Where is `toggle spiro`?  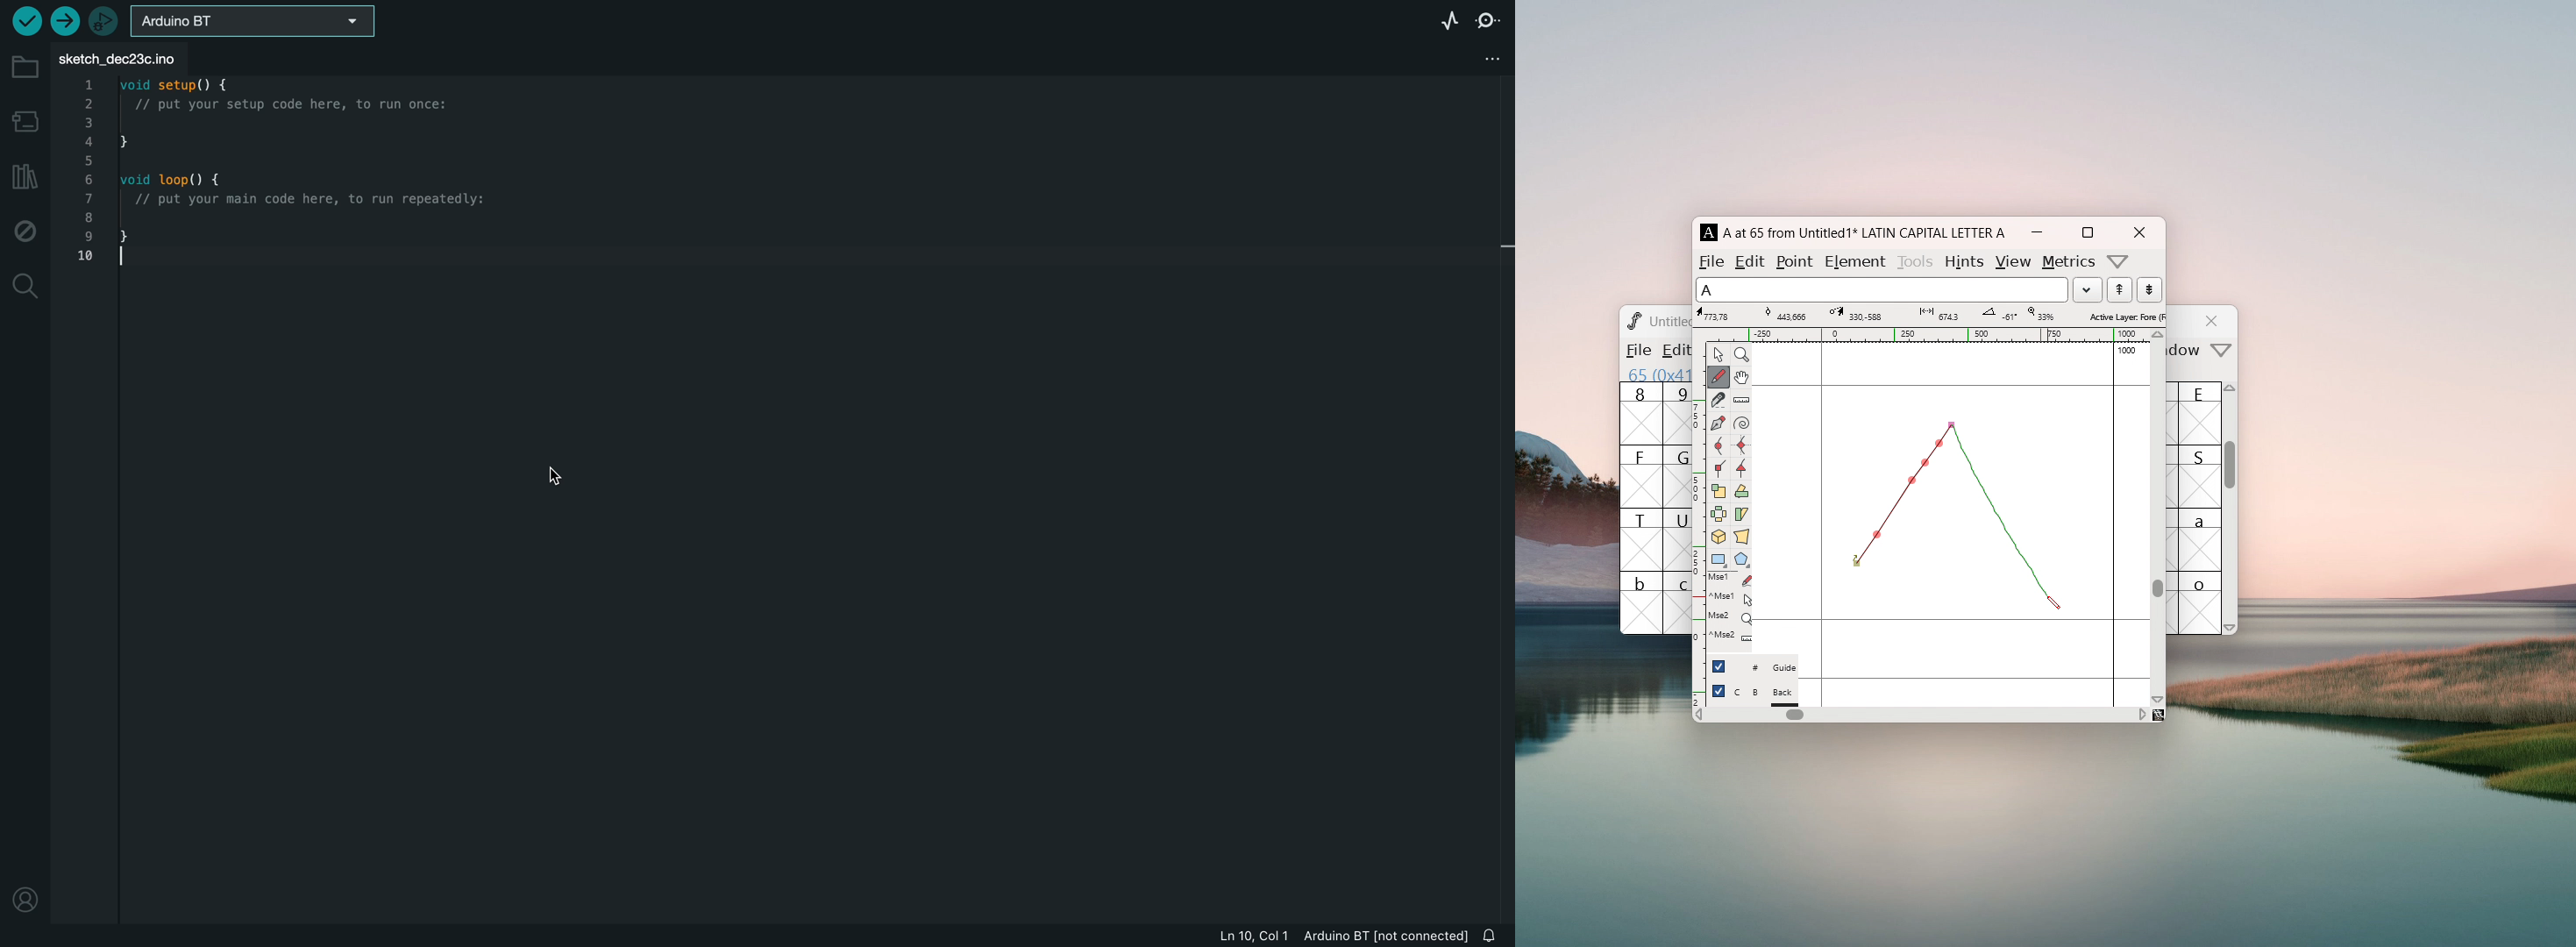
toggle spiro is located at coordinates (1741, 424).